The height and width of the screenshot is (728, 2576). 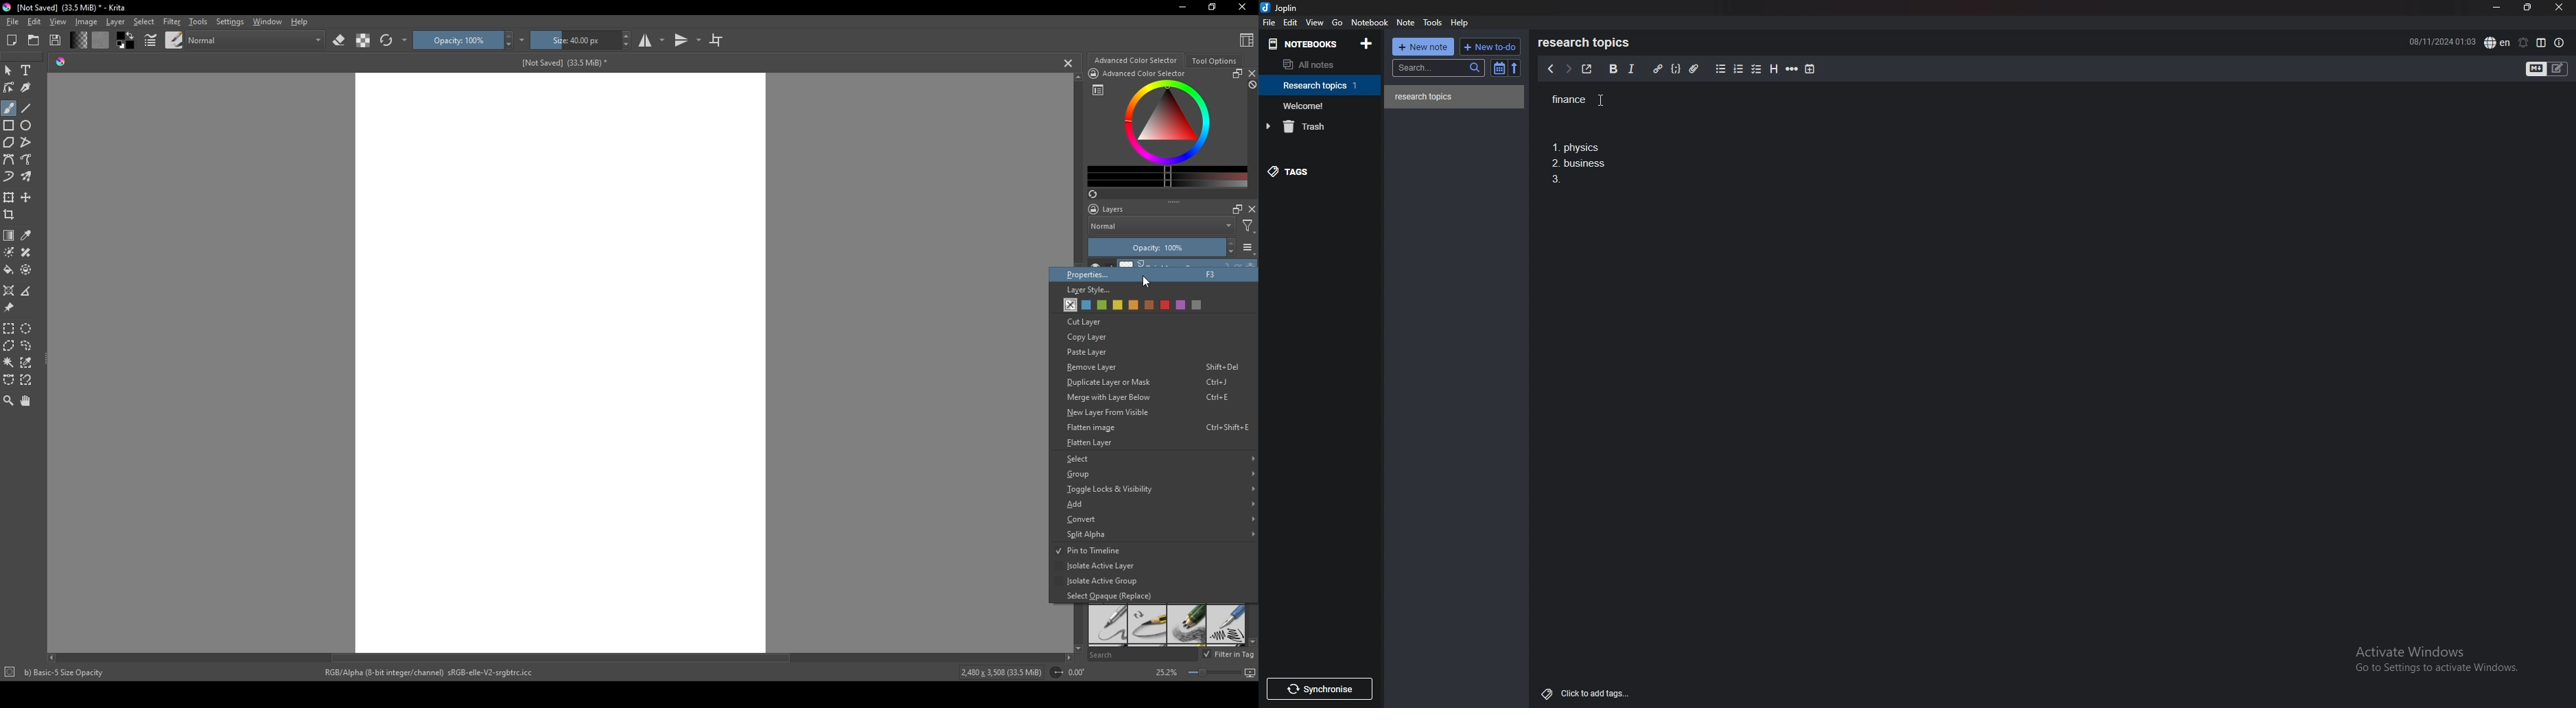 I want to click on move layer, so click(x=26, y=197).